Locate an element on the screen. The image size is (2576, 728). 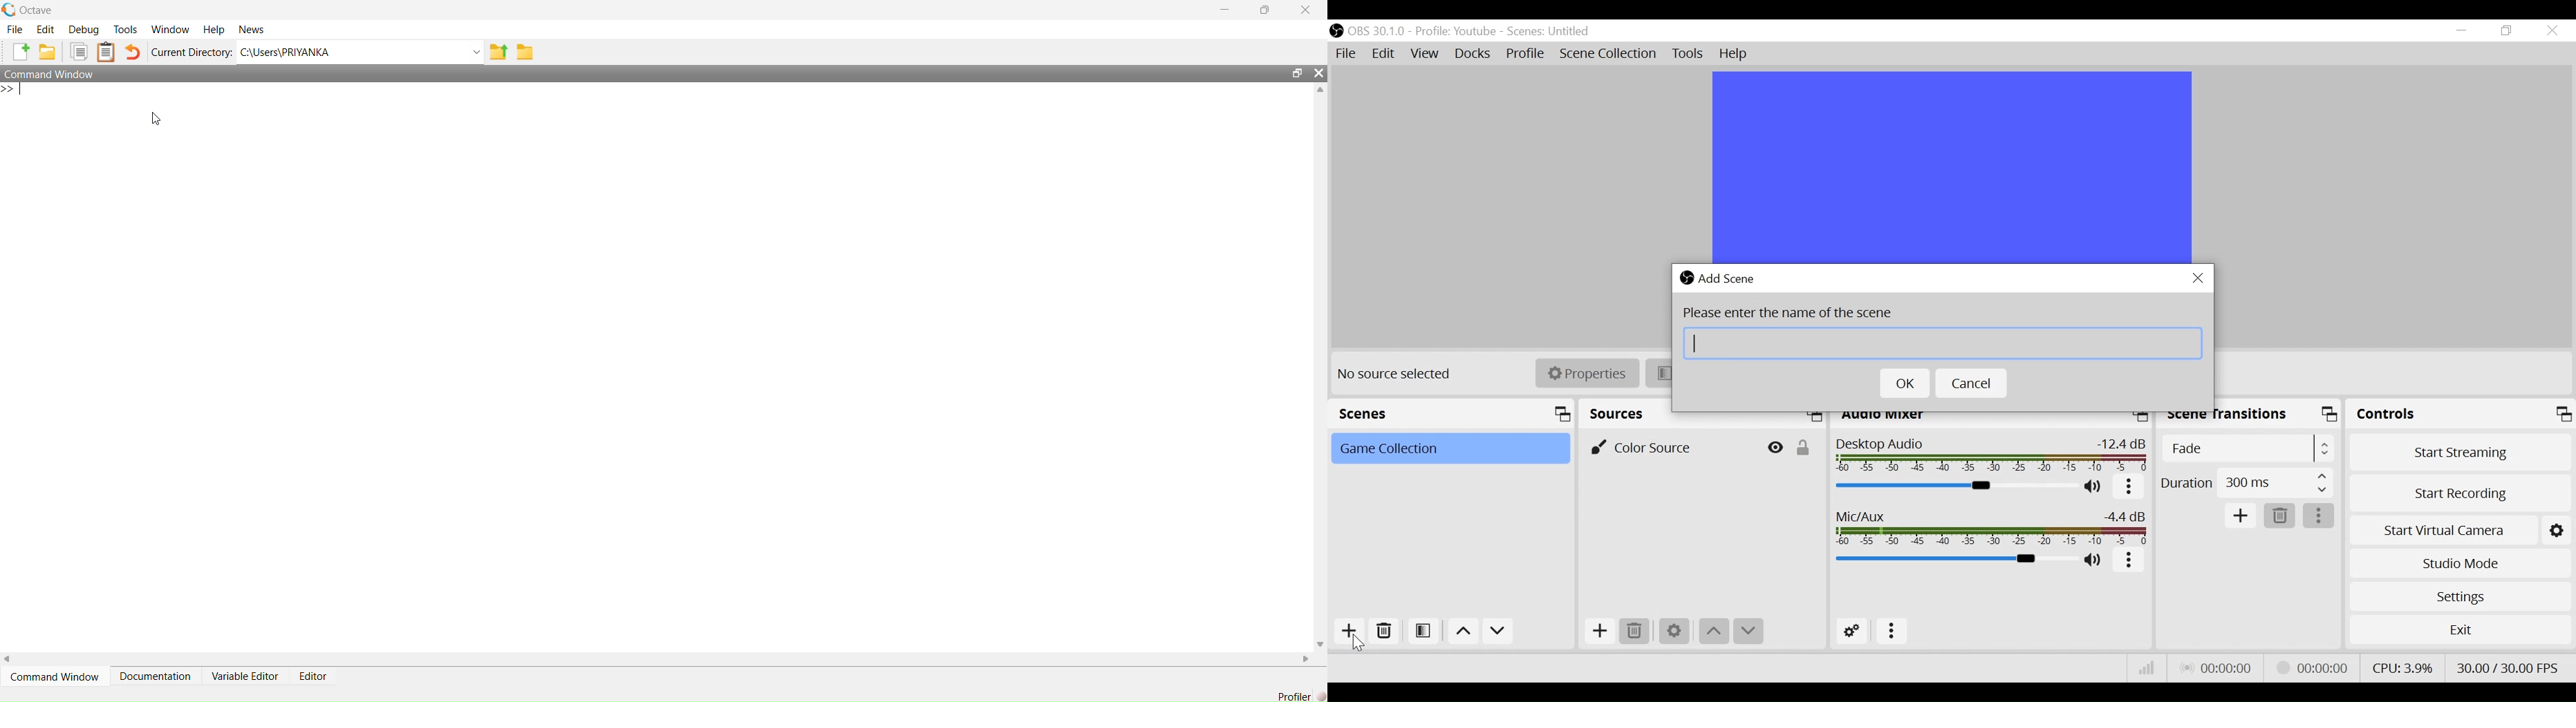
minimize is located at coordinates (2461, 31).